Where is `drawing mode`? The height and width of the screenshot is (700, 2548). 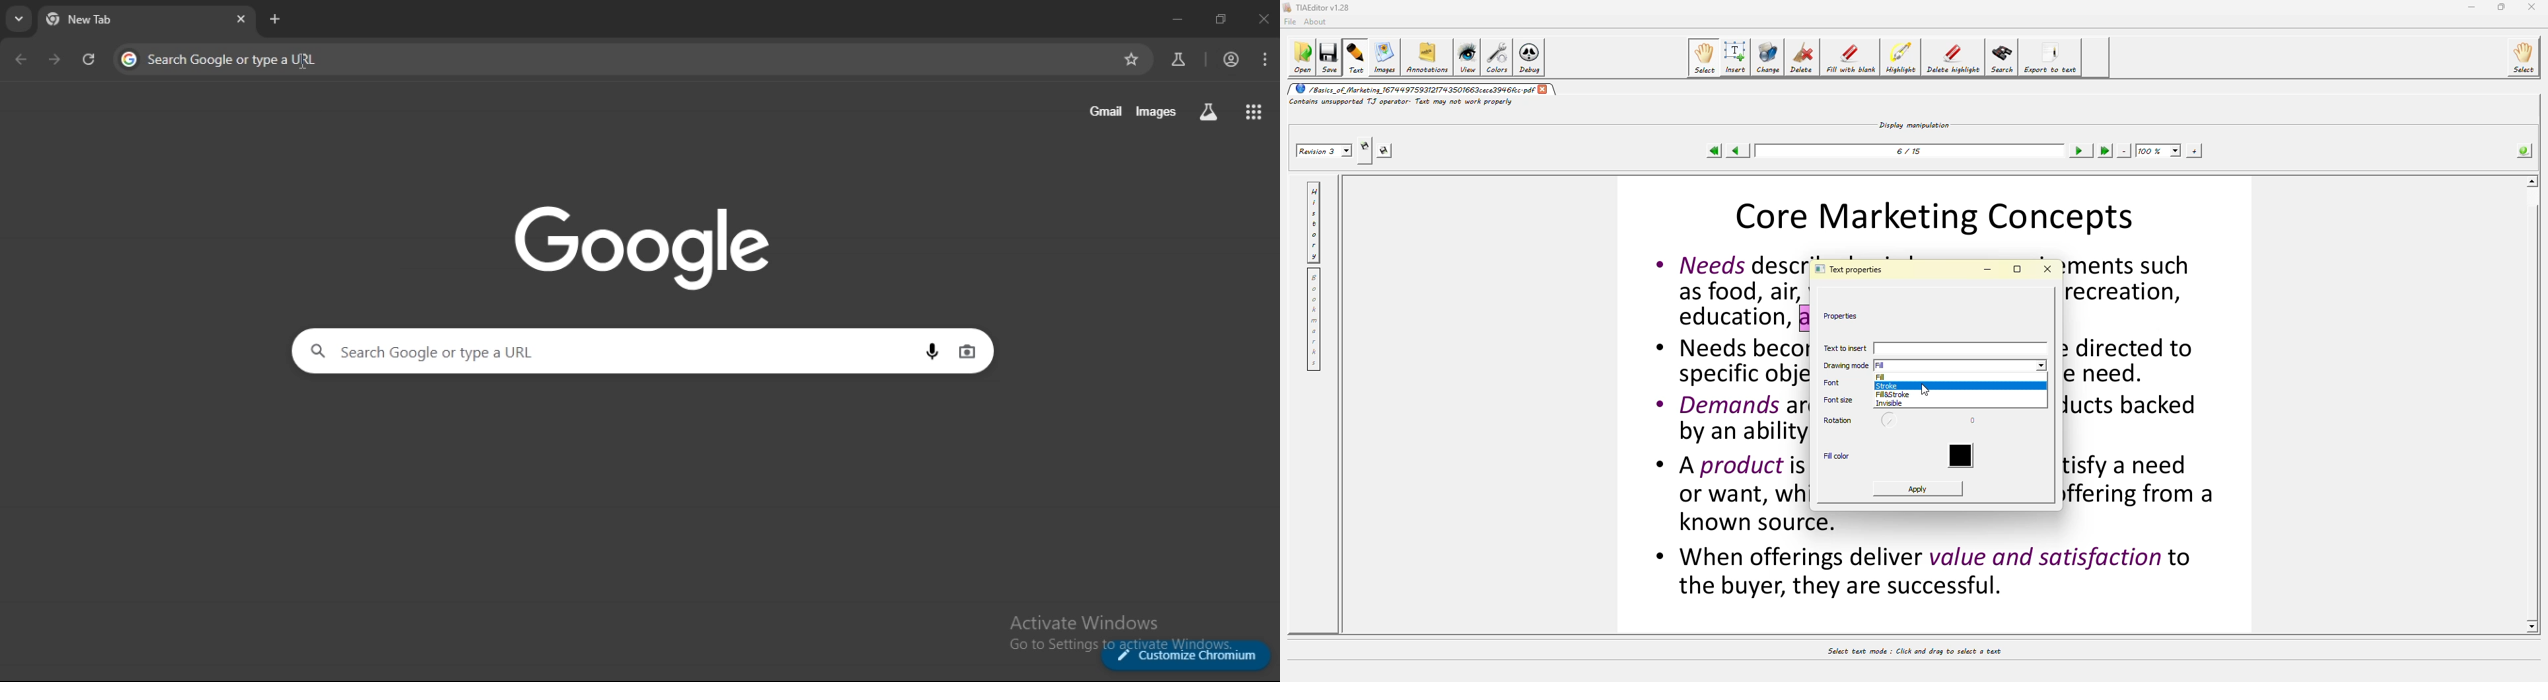
drawing mode is located at coordinates (1844, 367).